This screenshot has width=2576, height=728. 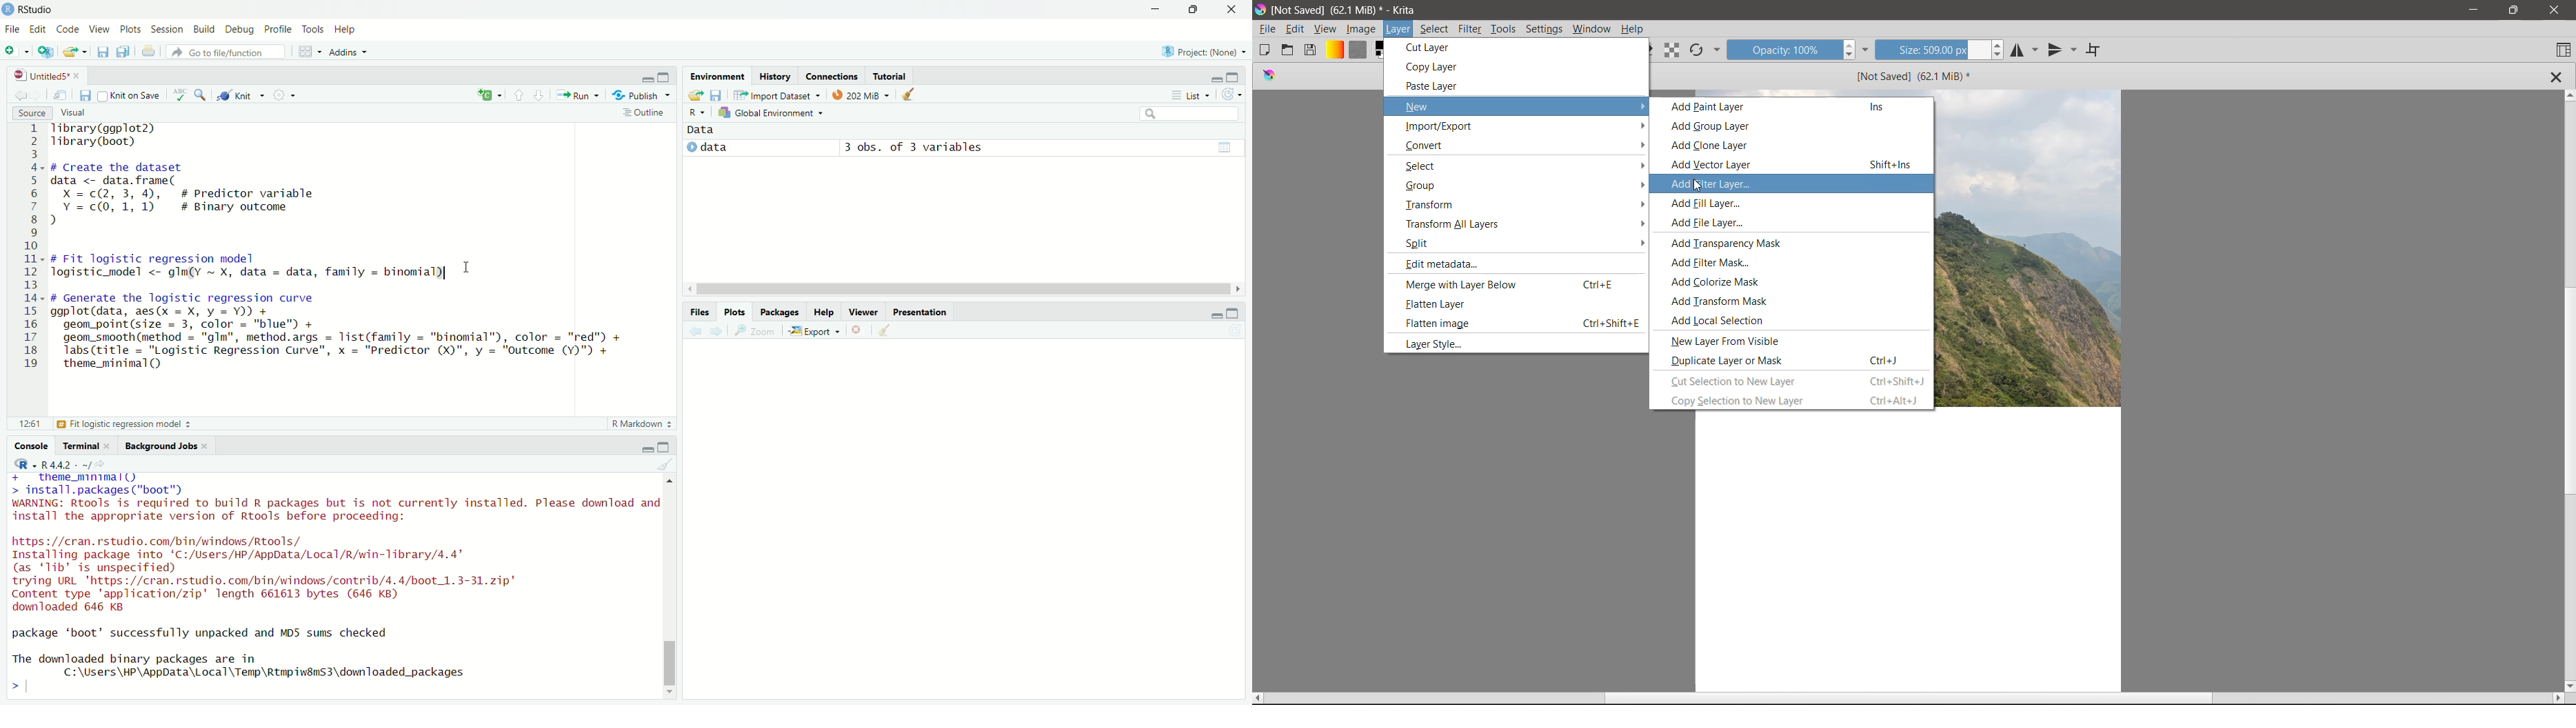 What do you see at coordinates (1431, 46) in the screenshot?
I see `Cut Layer` at bounding box center [1431, 46].